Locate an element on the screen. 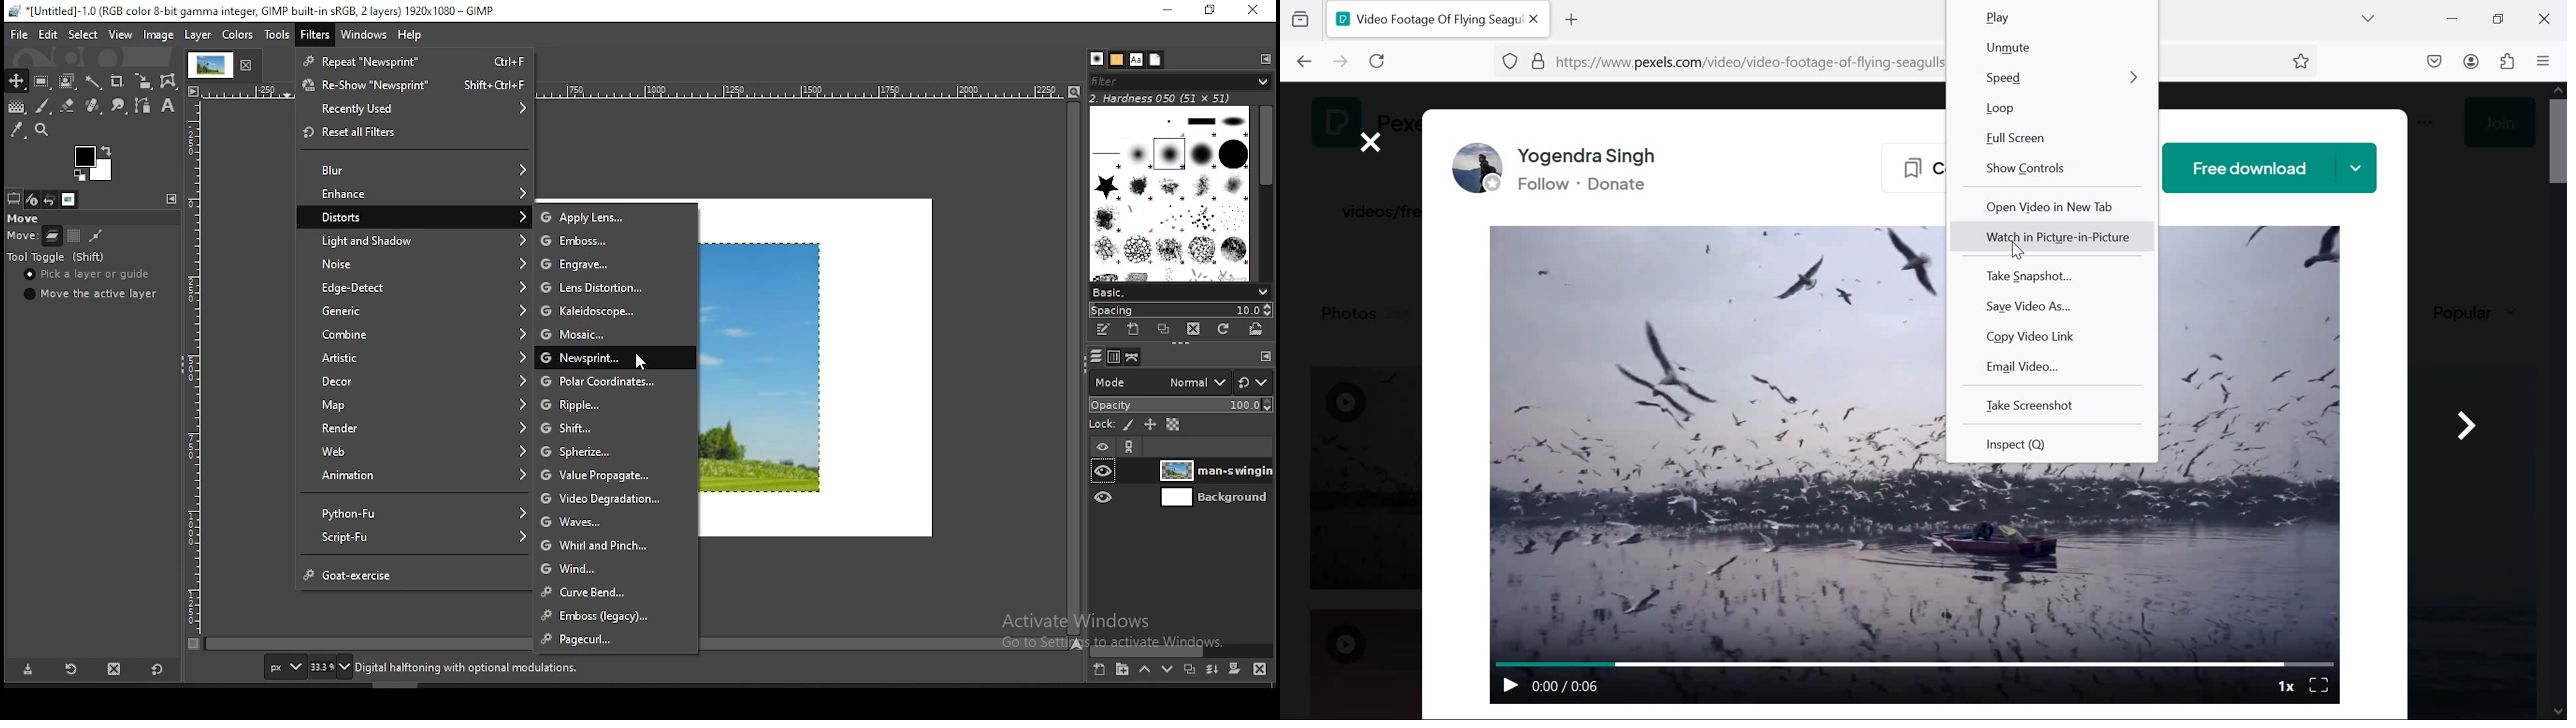 The width and height of the screenshot is (2576, 728). gradient fill tool is located at coordinates (18, 107).